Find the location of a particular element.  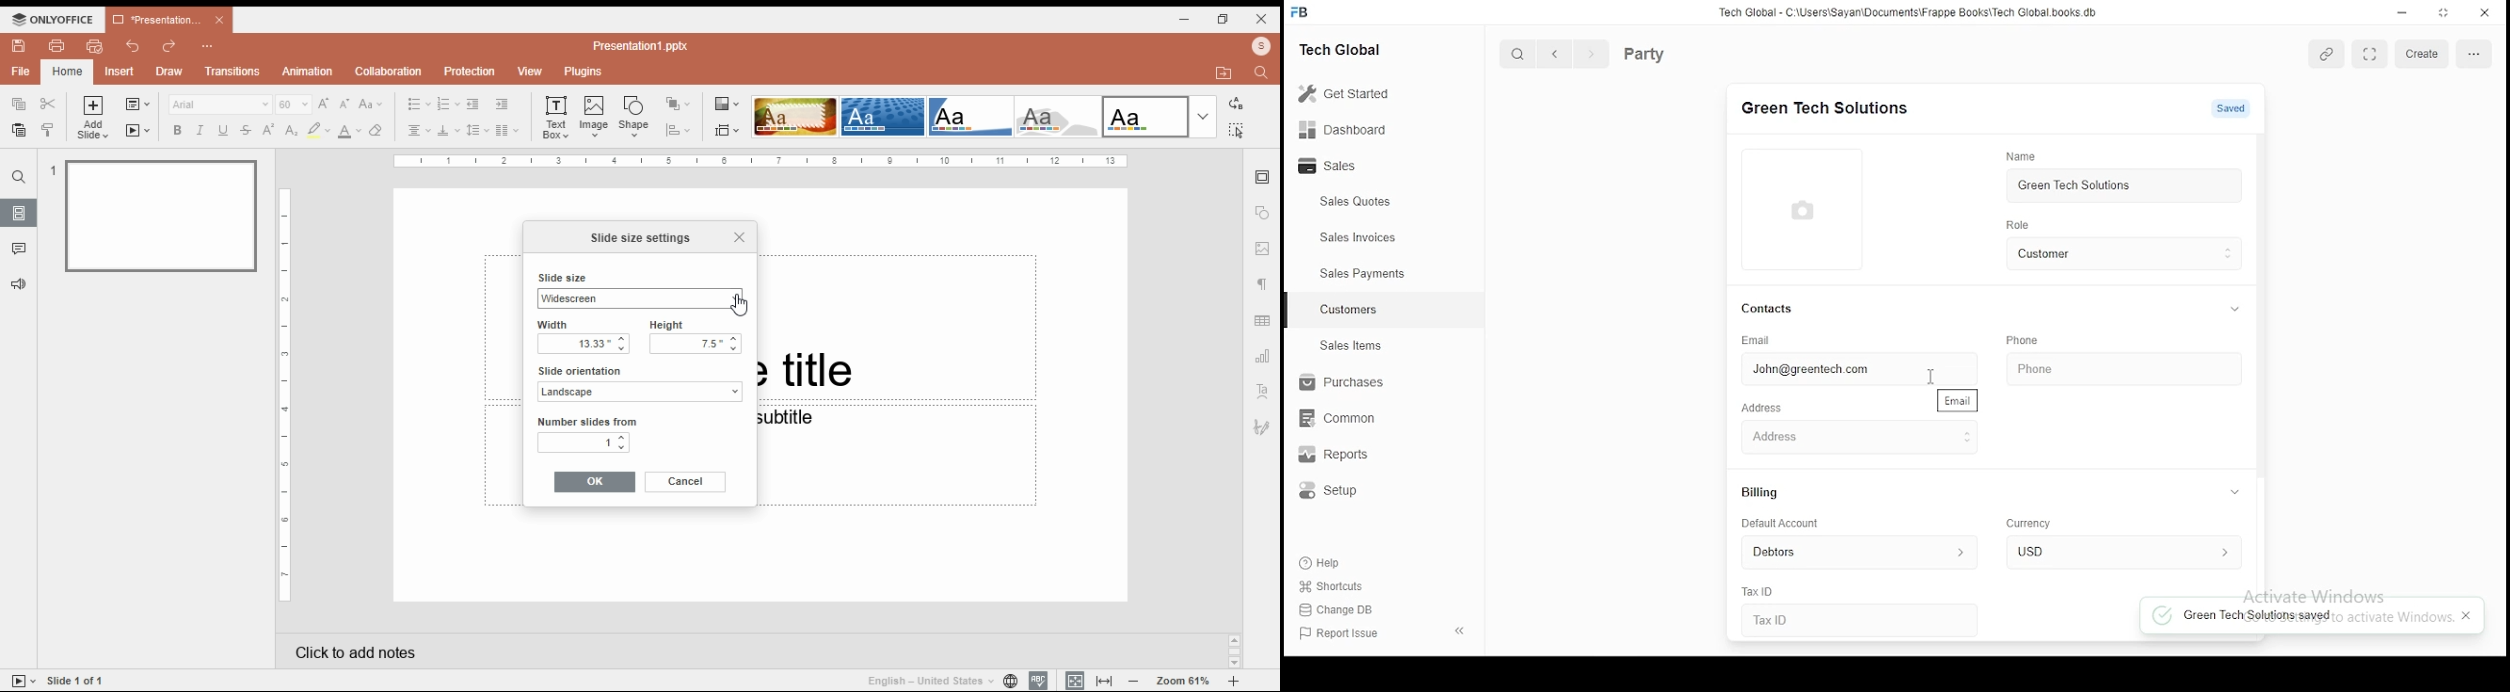

erase is located at coordinates (377, 131).